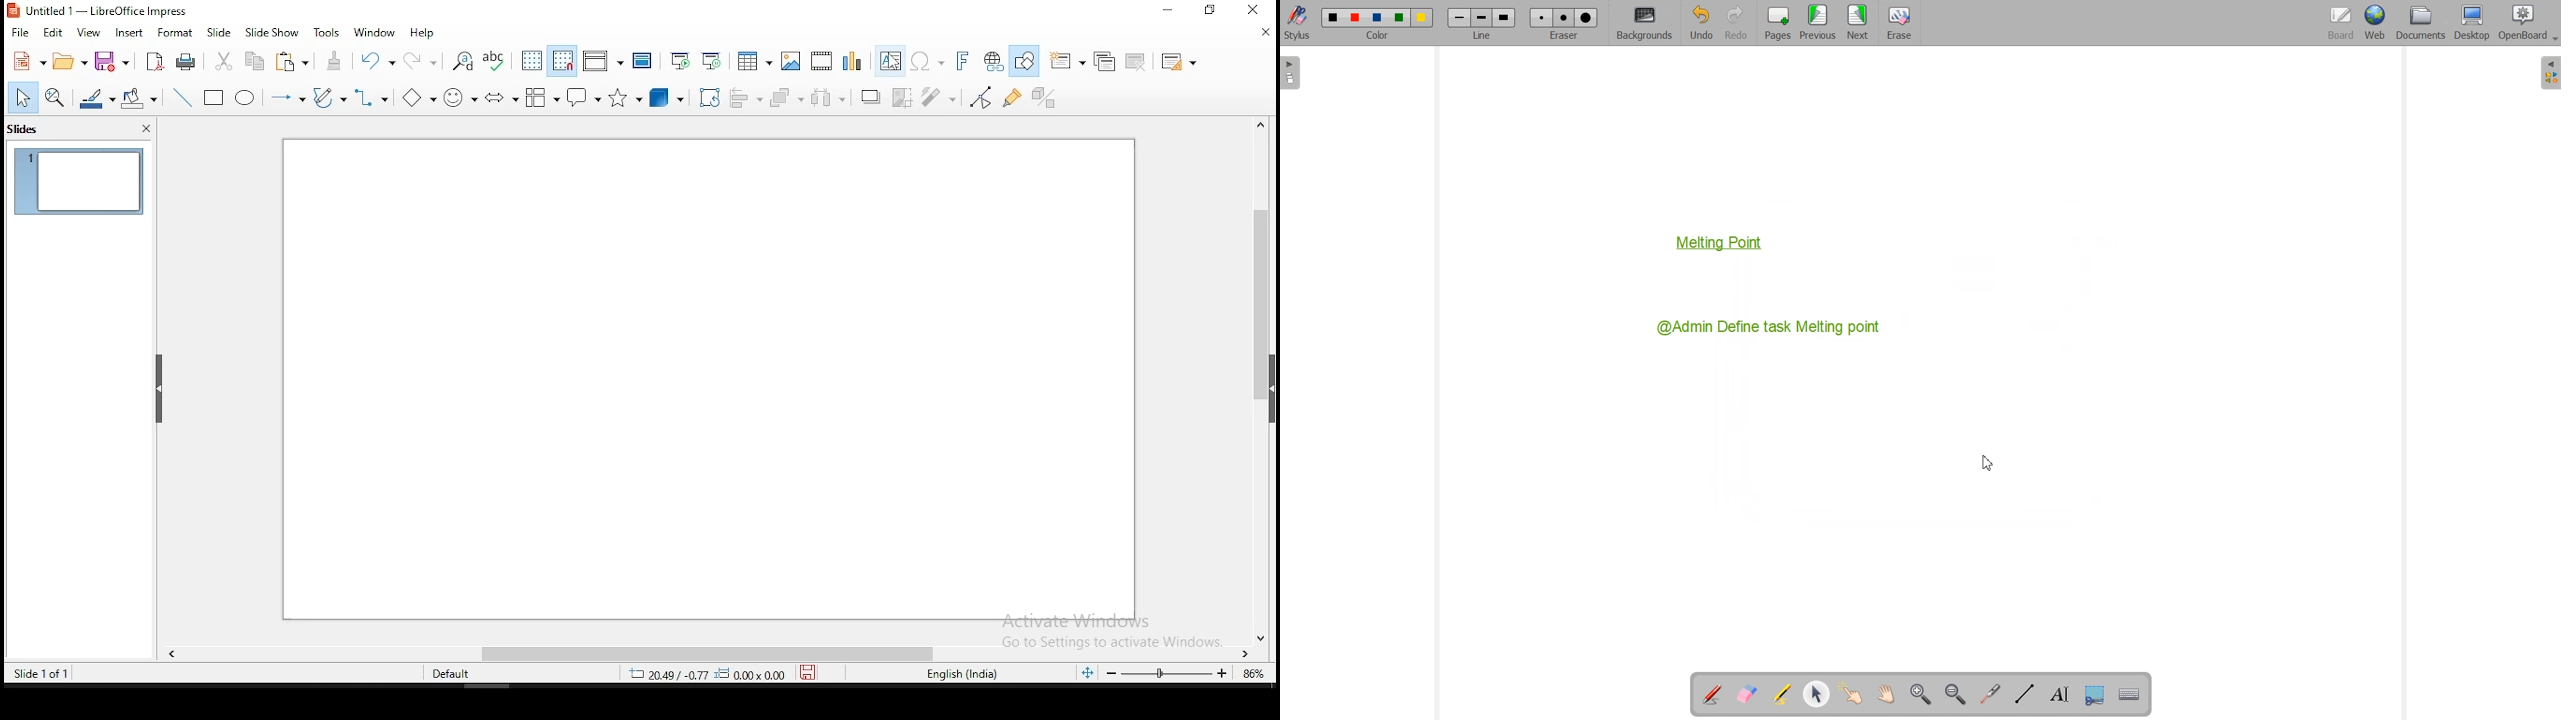 The image size is (2576, 728). Describe the element at coordinates (562, 61) in the screenshot. I see `snap to grid` at that location.